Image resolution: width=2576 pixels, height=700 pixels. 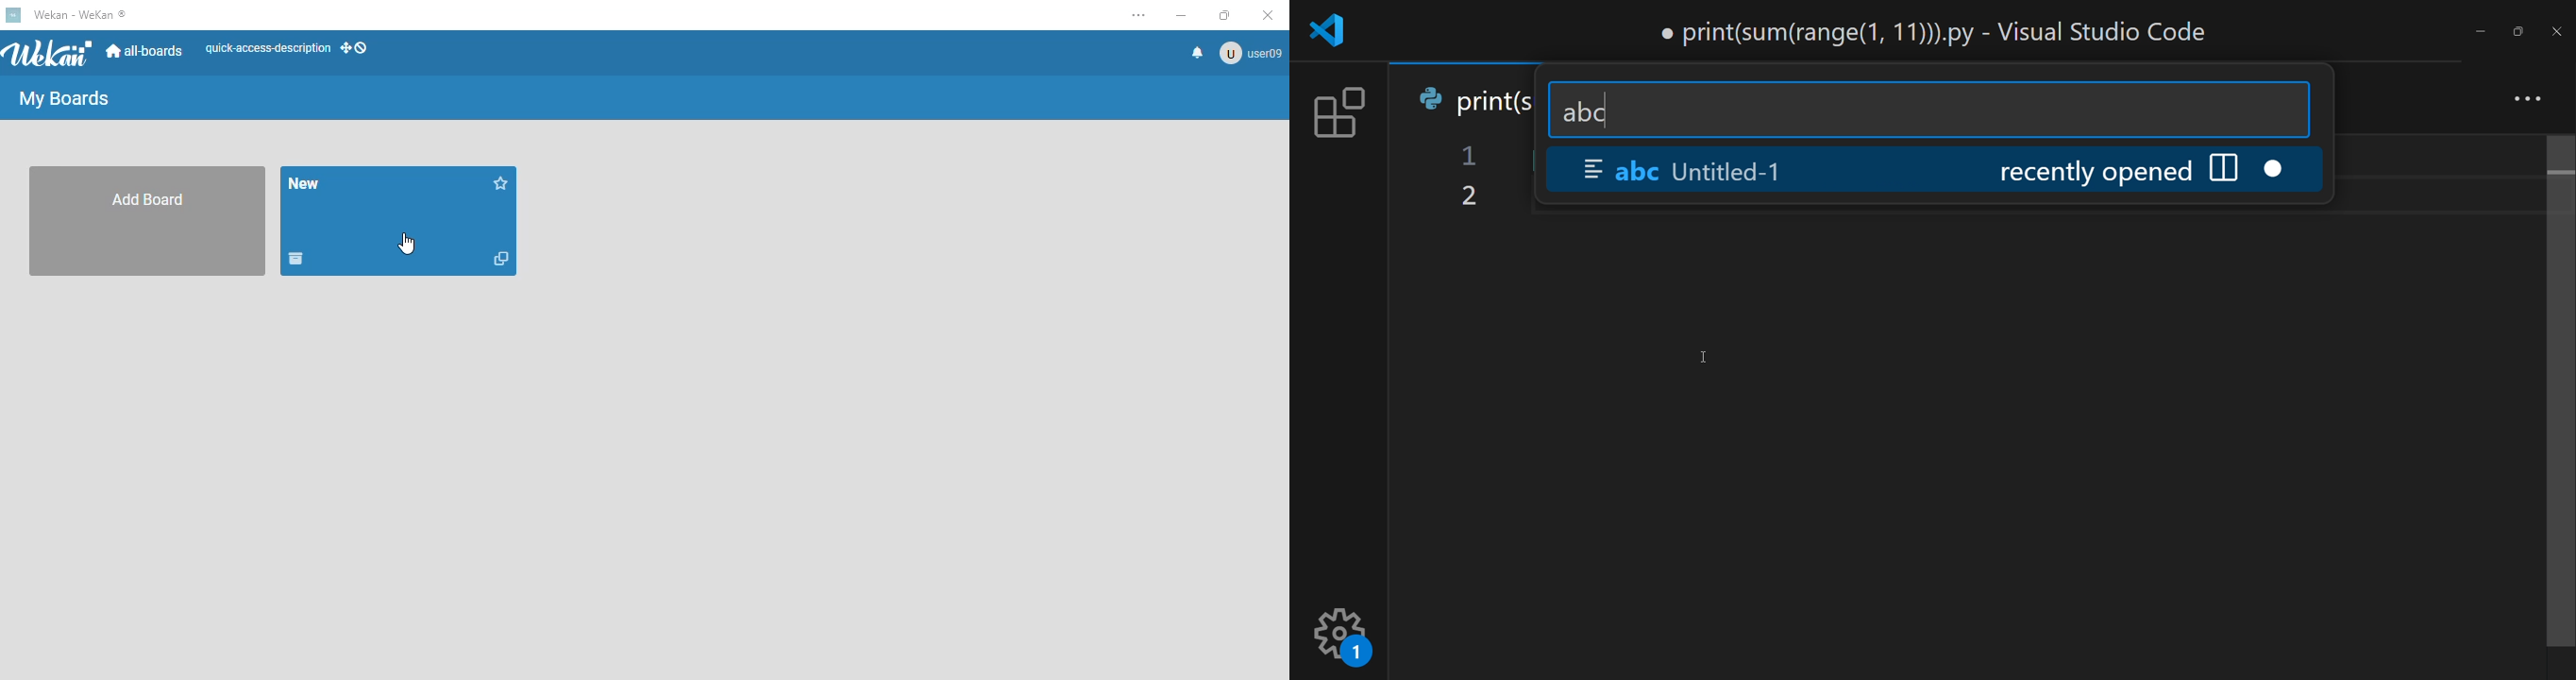 What do you see at coordinates (1182, 15) in the screenshot?
I see `minimize` at bounding box center [1182, 15].